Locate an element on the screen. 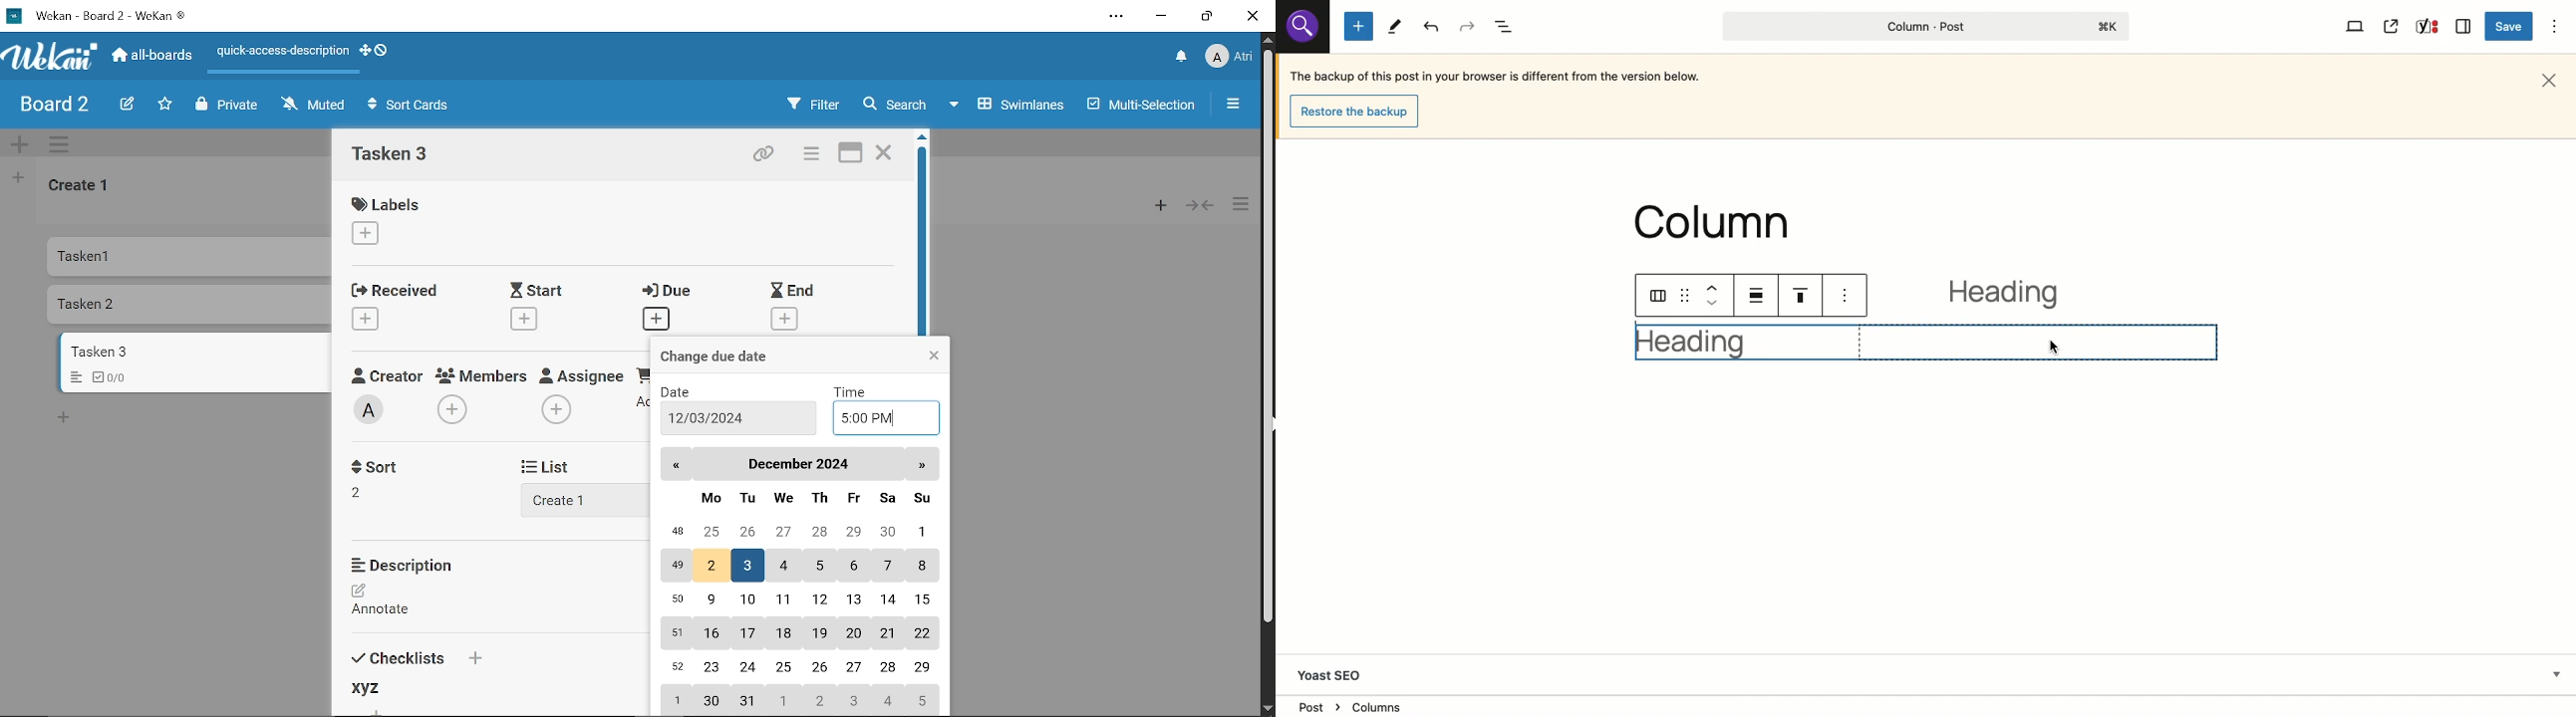 The image size is (2576, 728). Add swimlane is located at coordinates (22, 144).